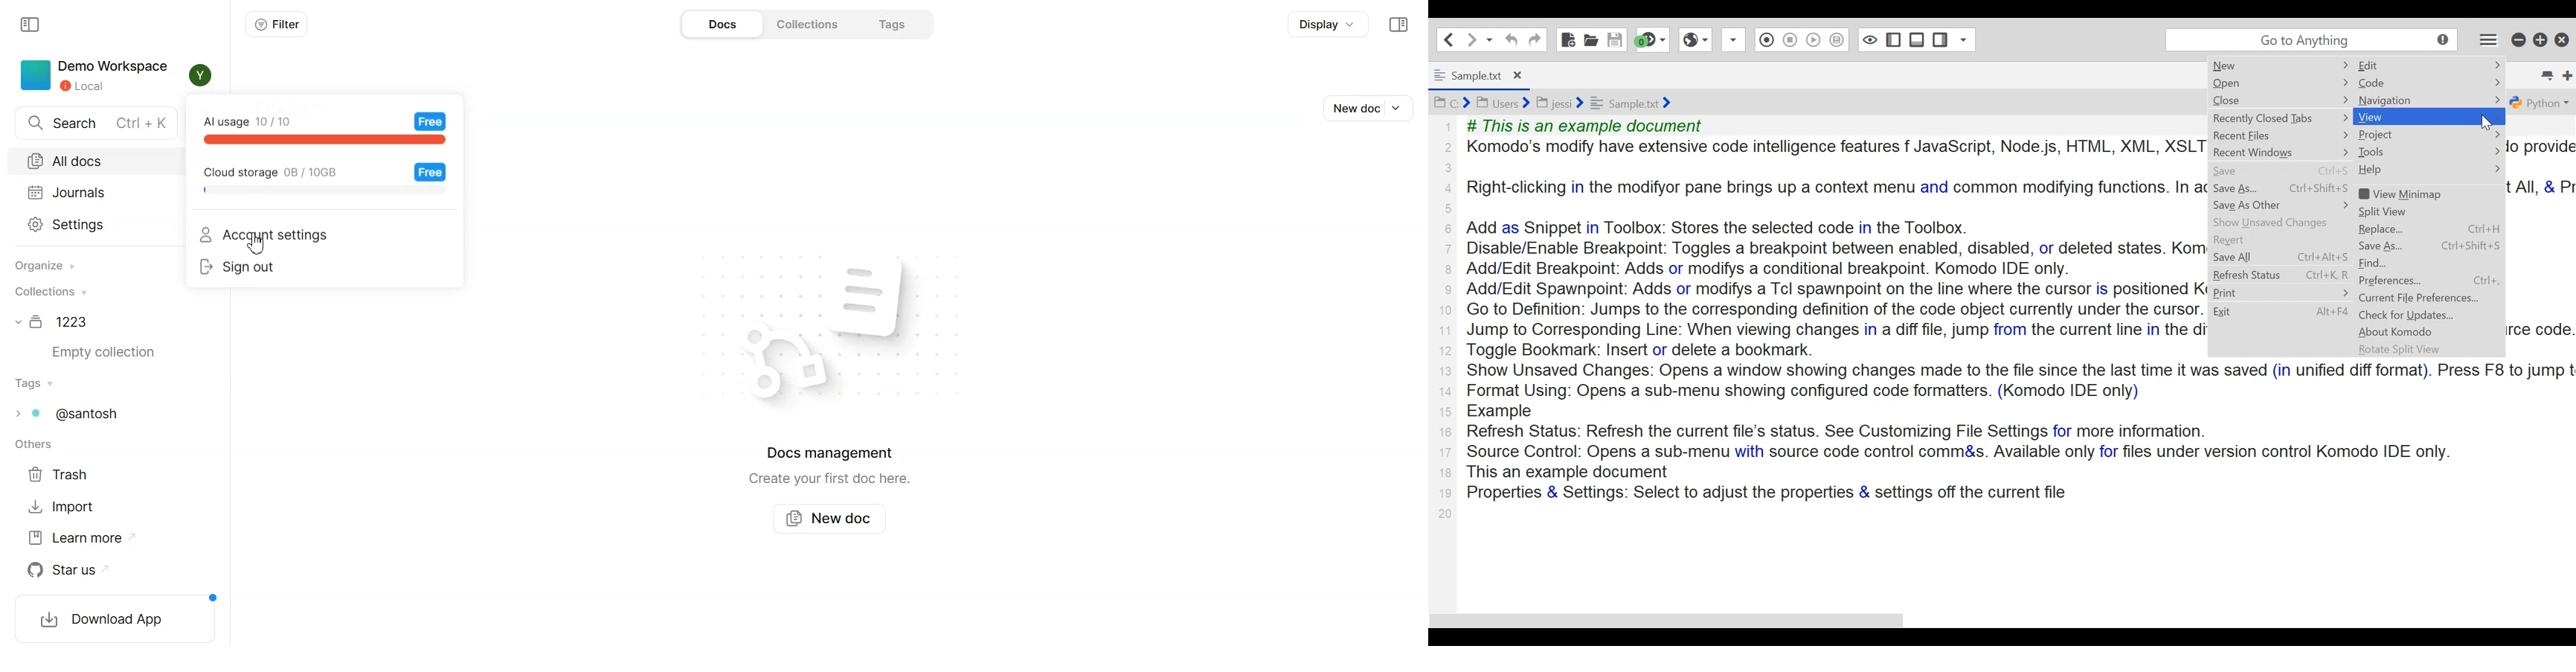  Describe the element at coordinates (894, 24) in the screenshot. I see `Tags` at that location.